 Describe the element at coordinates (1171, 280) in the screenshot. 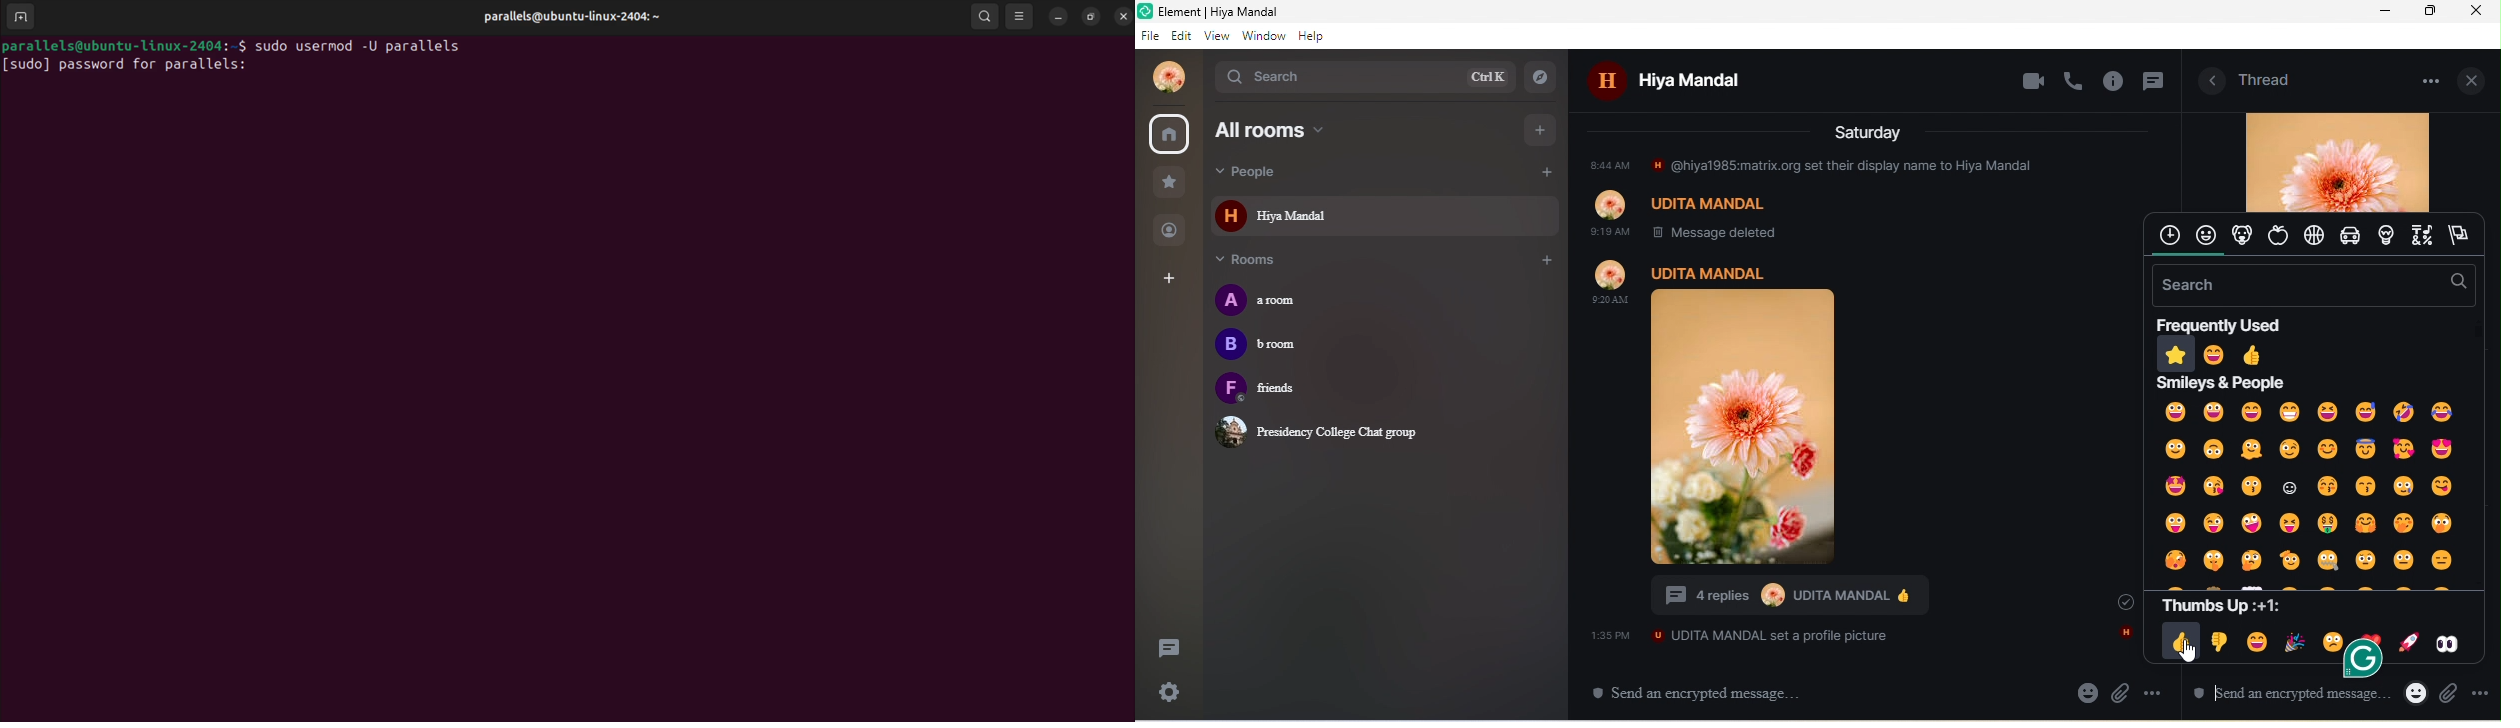

I see `create a space` at that location.